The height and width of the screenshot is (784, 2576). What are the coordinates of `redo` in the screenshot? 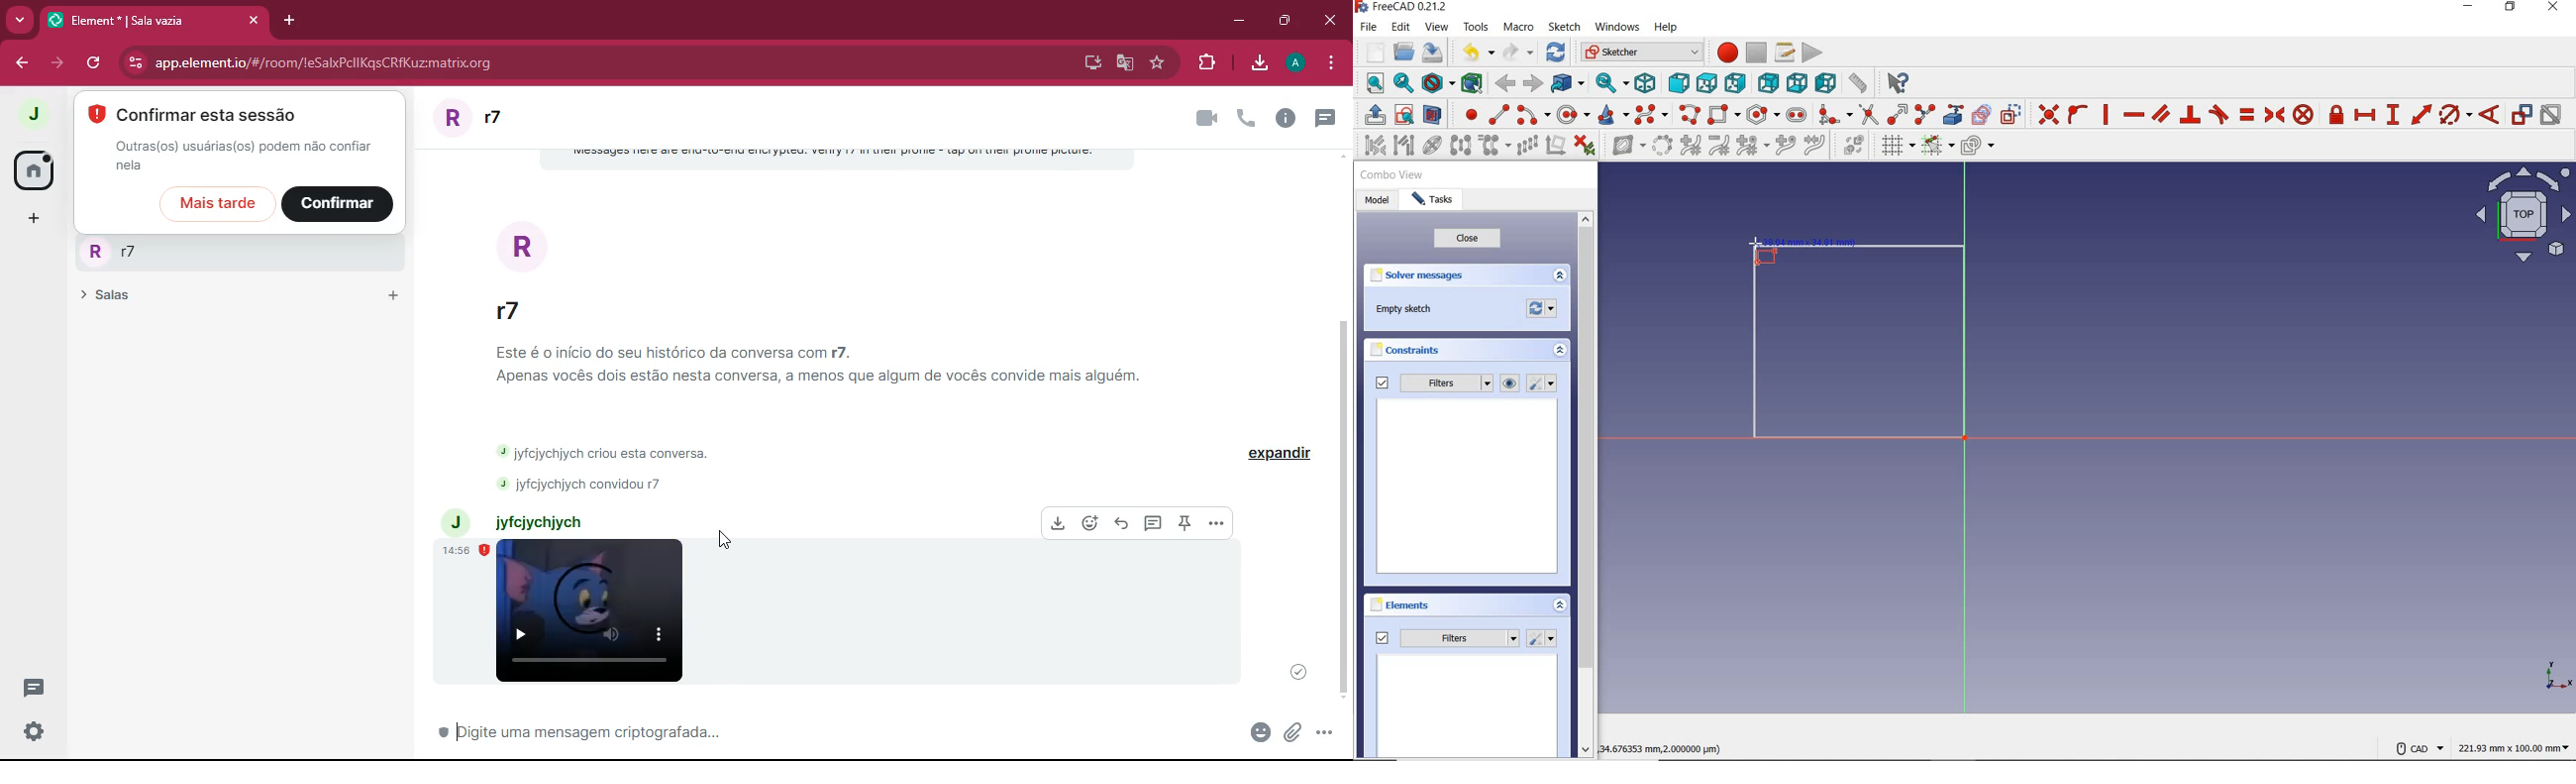 It's located at (1518, 52).